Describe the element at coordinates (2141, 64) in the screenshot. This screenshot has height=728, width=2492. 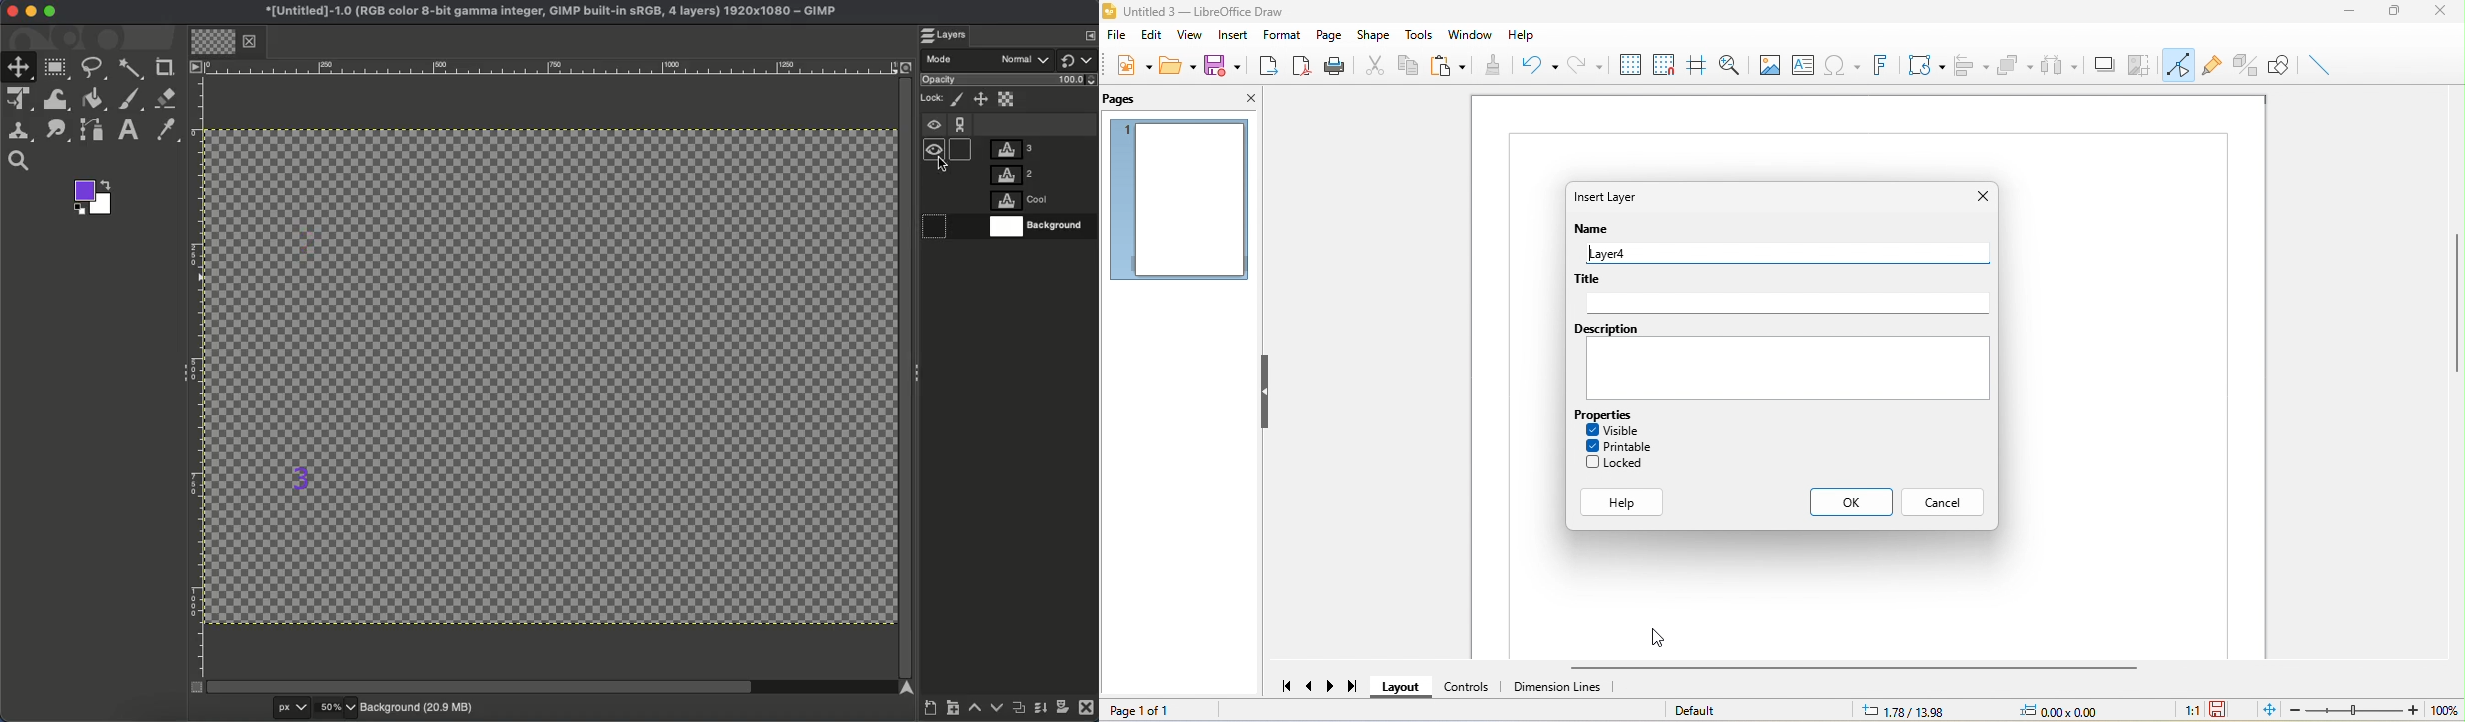
I see `crop image` at that location.